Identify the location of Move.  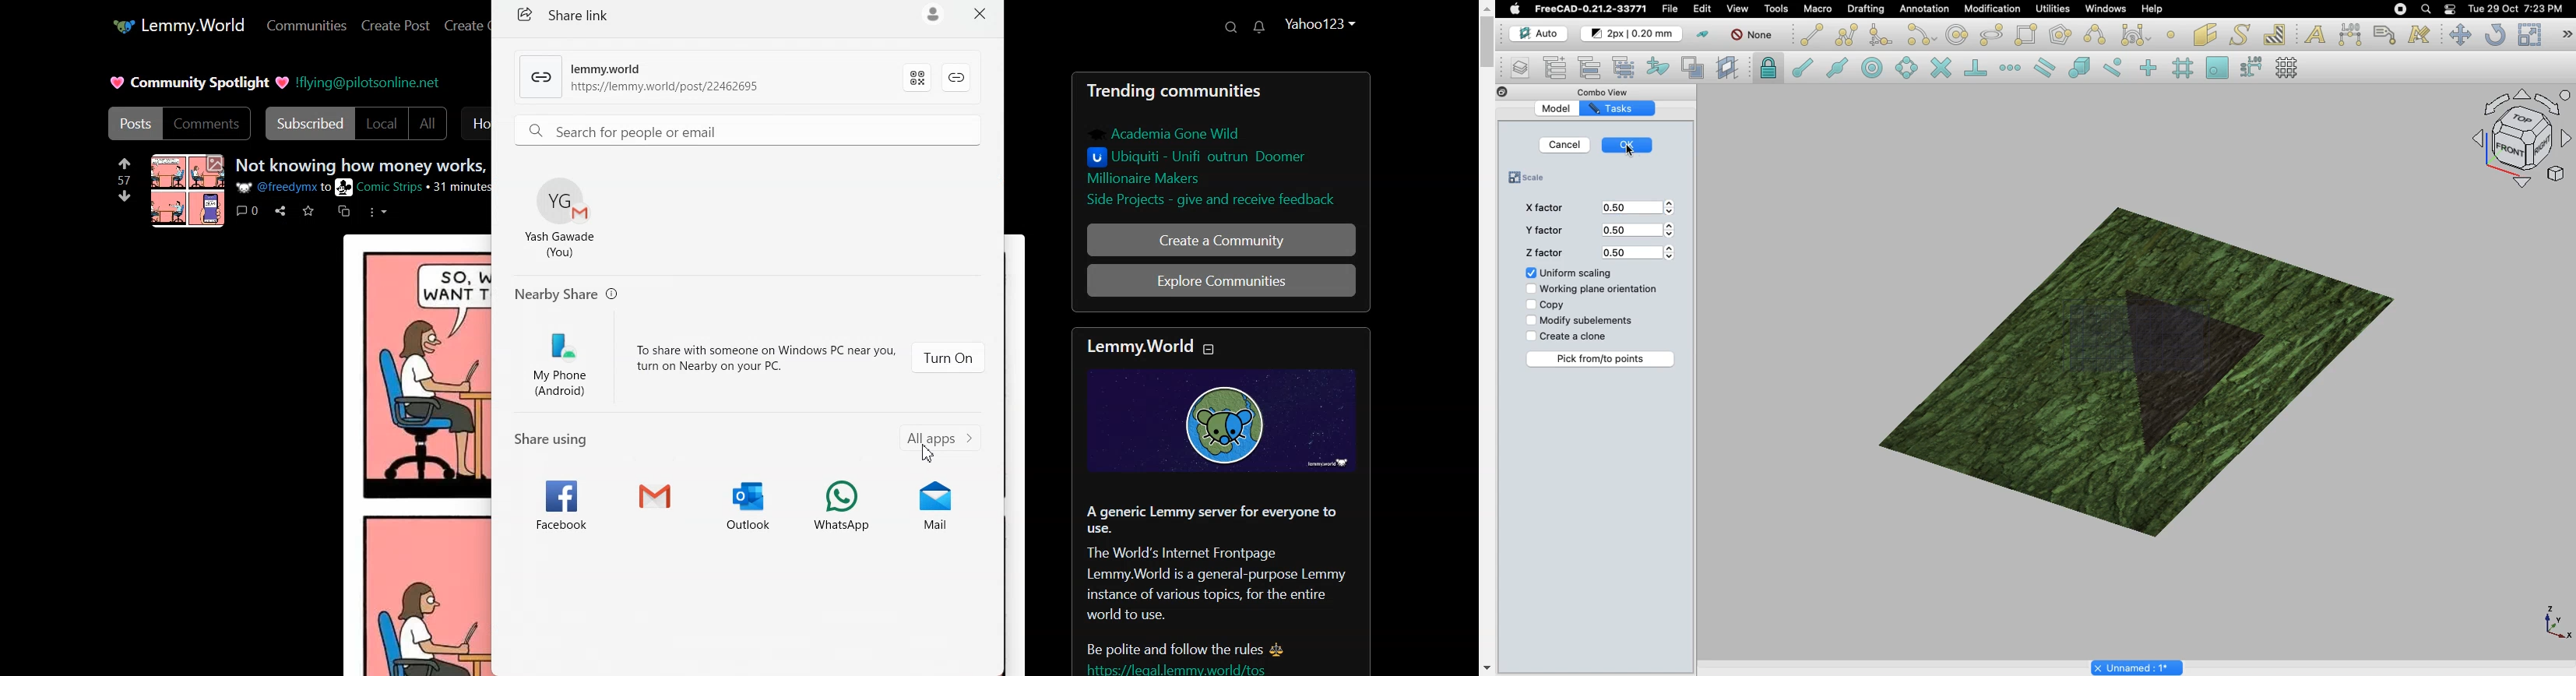
(2460, 35).